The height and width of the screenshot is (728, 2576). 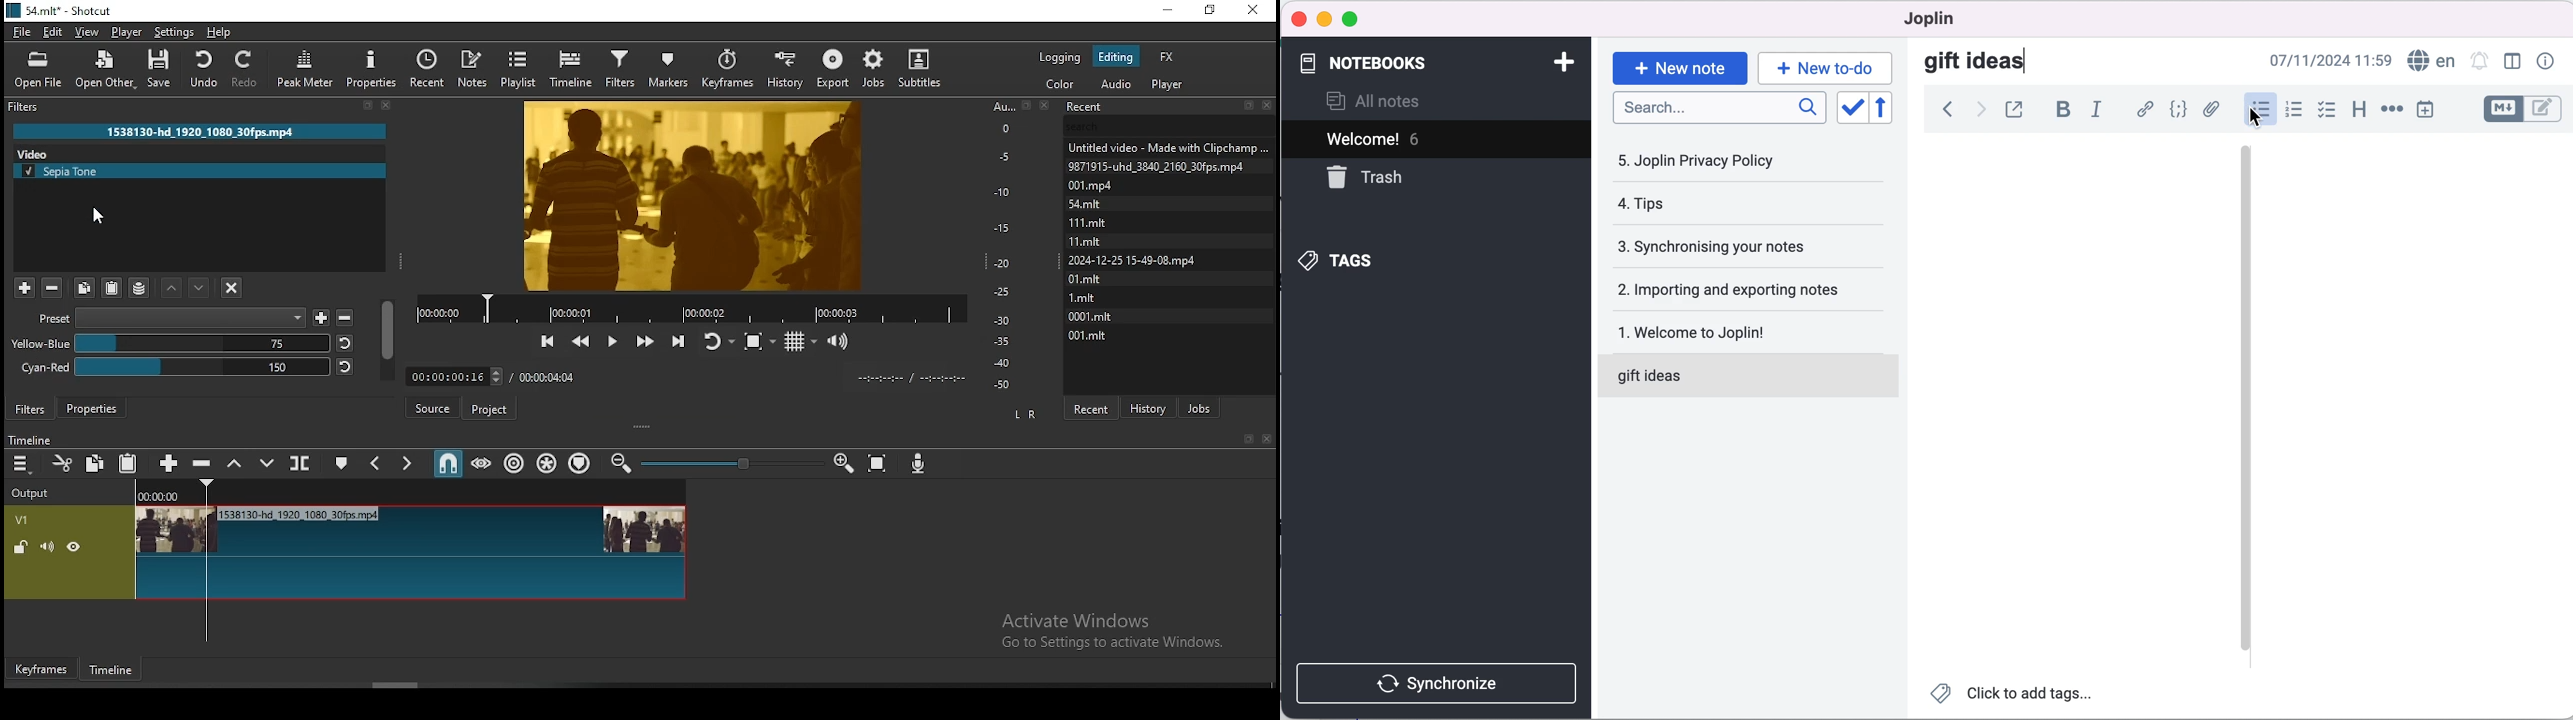 What do you see at coordinates (1210, 11) in the screenshot?
I see `restore` at bounding box center [1210, 11].